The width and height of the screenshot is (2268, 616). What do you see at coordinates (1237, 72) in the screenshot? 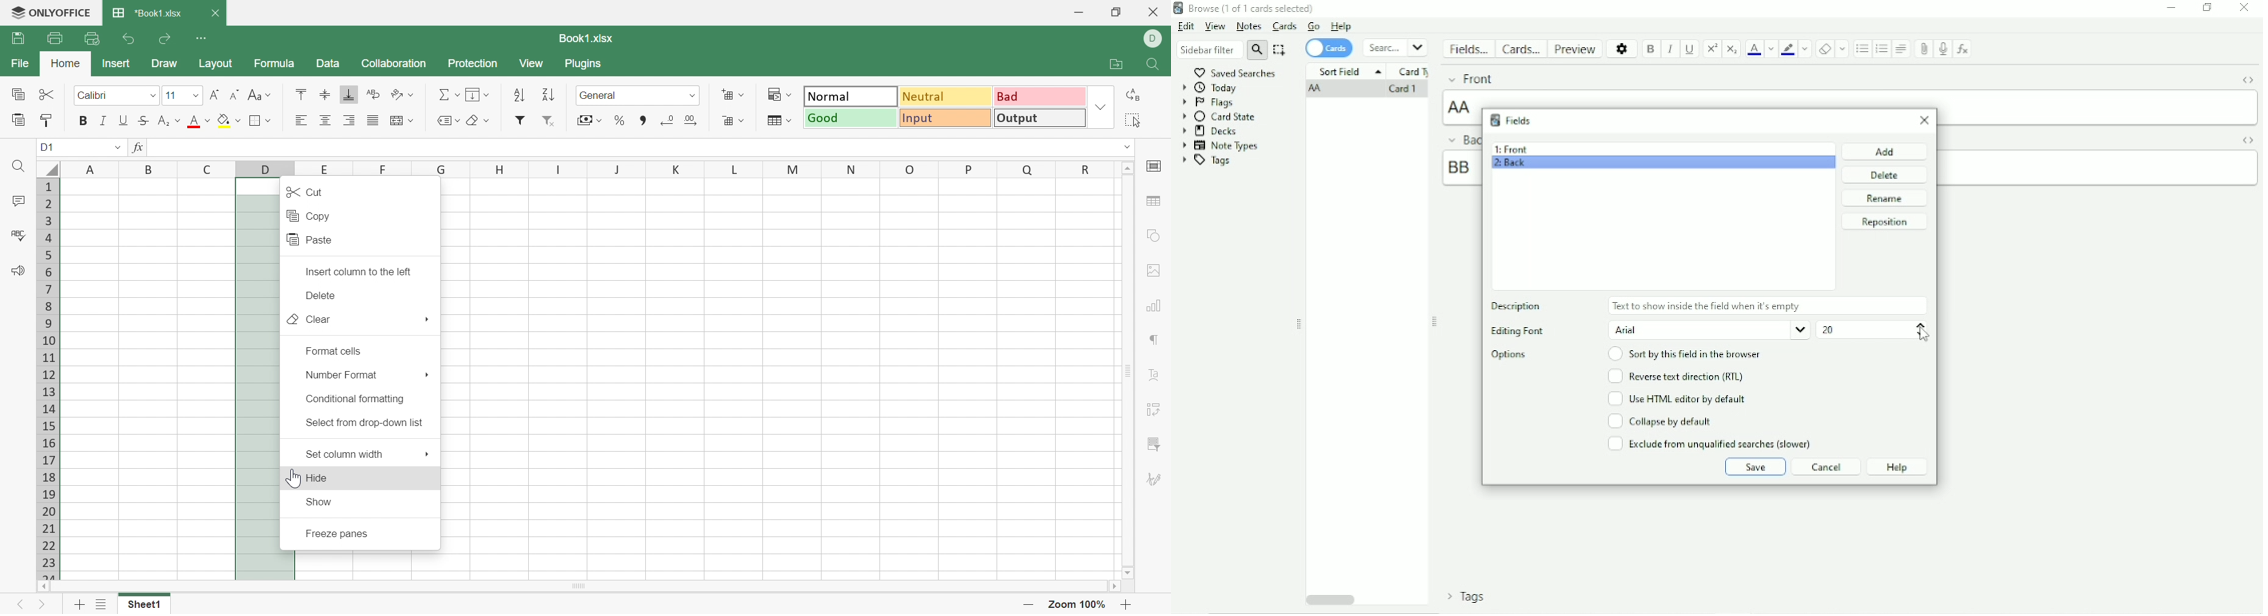
I see `Saved Searches` at bounding box center [1237, 72].